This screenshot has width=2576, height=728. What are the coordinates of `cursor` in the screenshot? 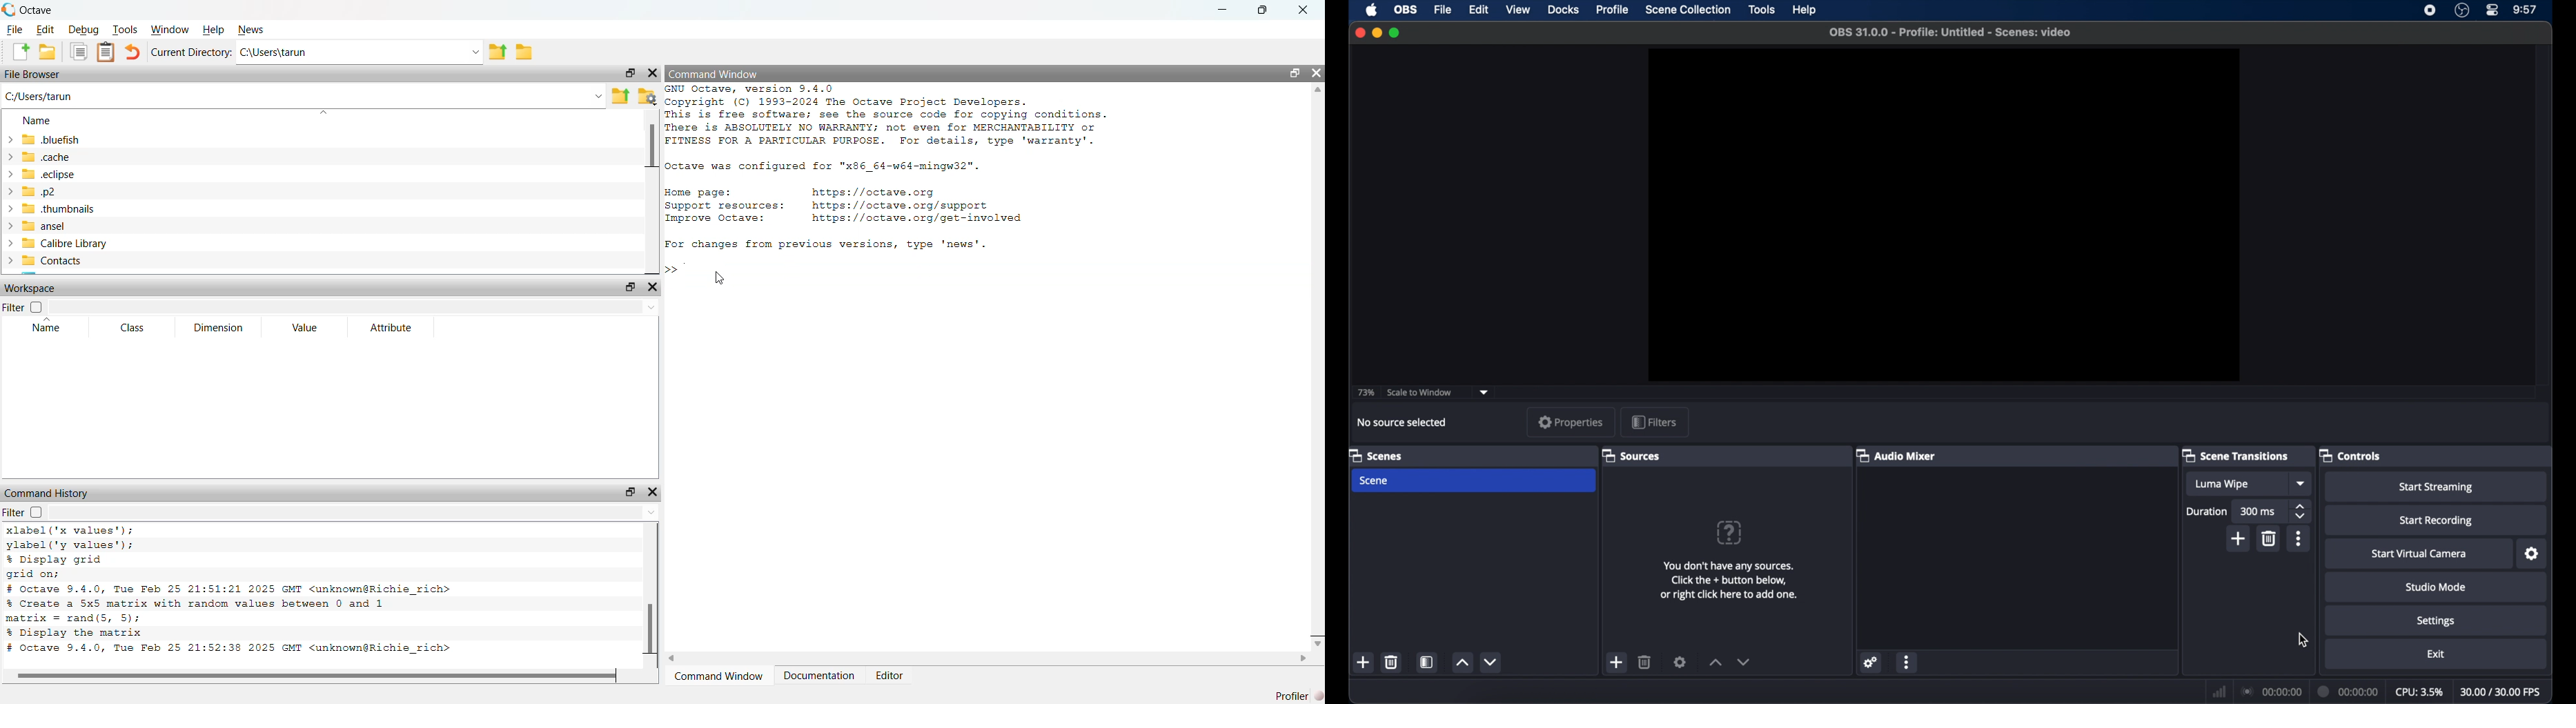 It's located at (2303, 639).